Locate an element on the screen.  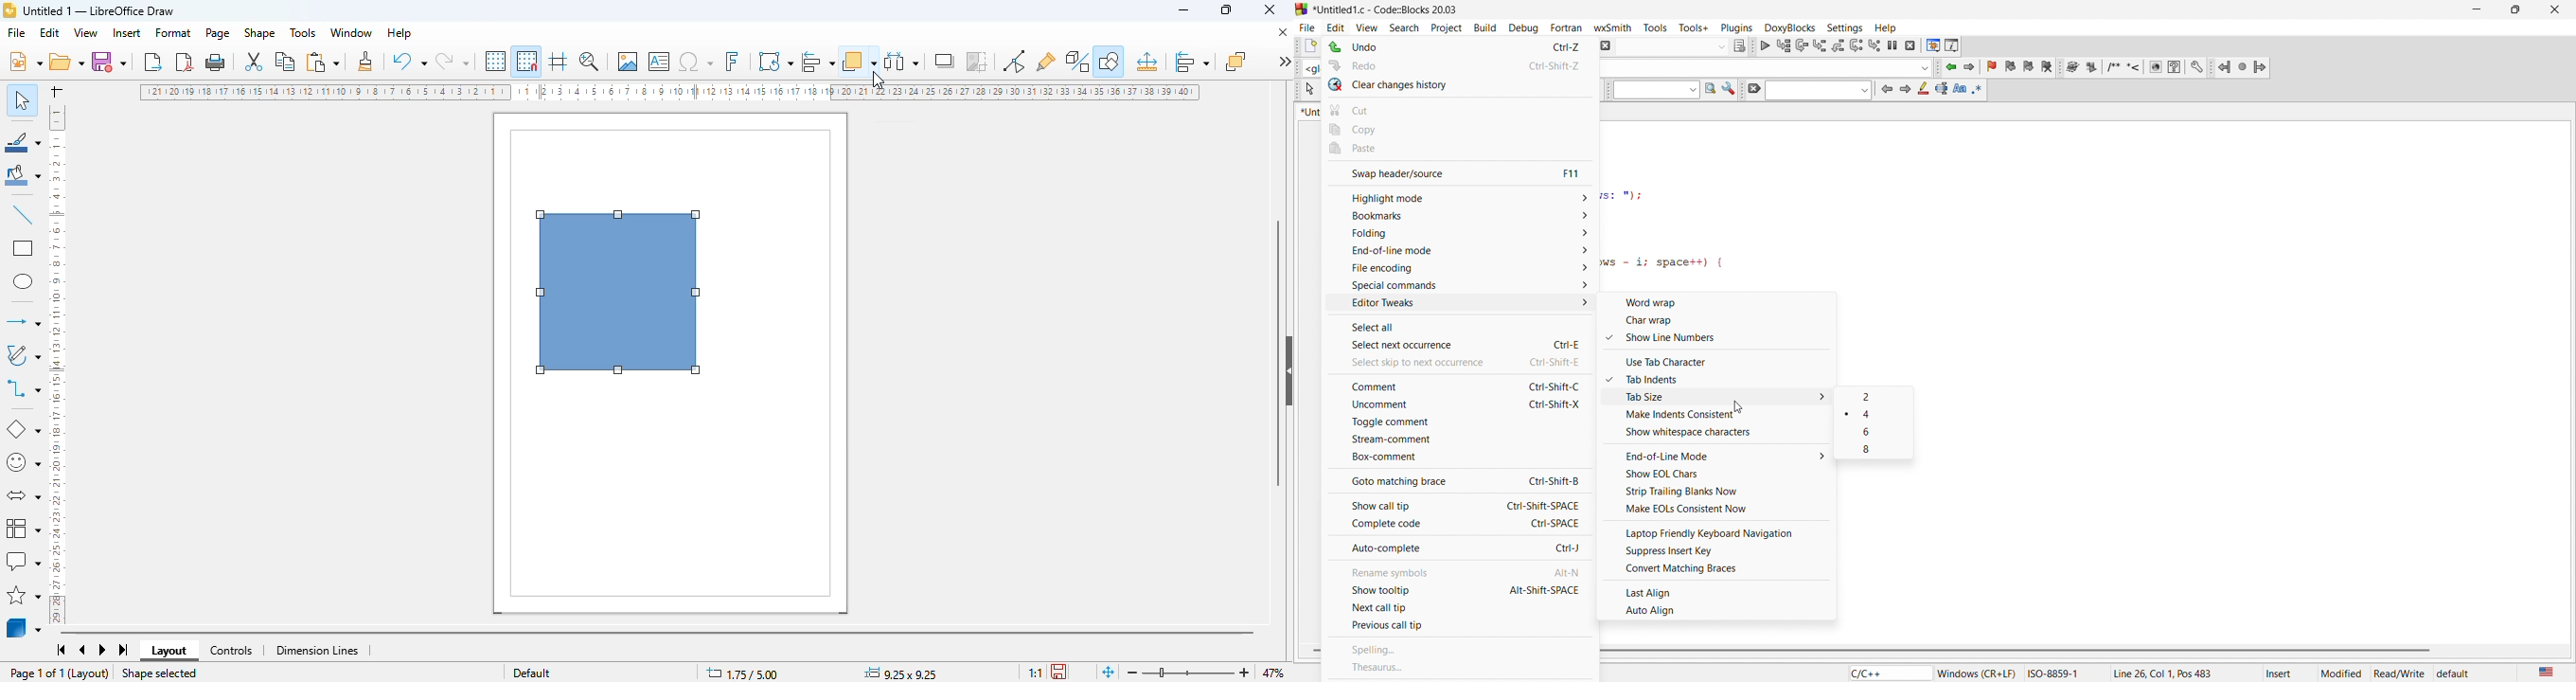
file is located at coordinates (1308, 25).